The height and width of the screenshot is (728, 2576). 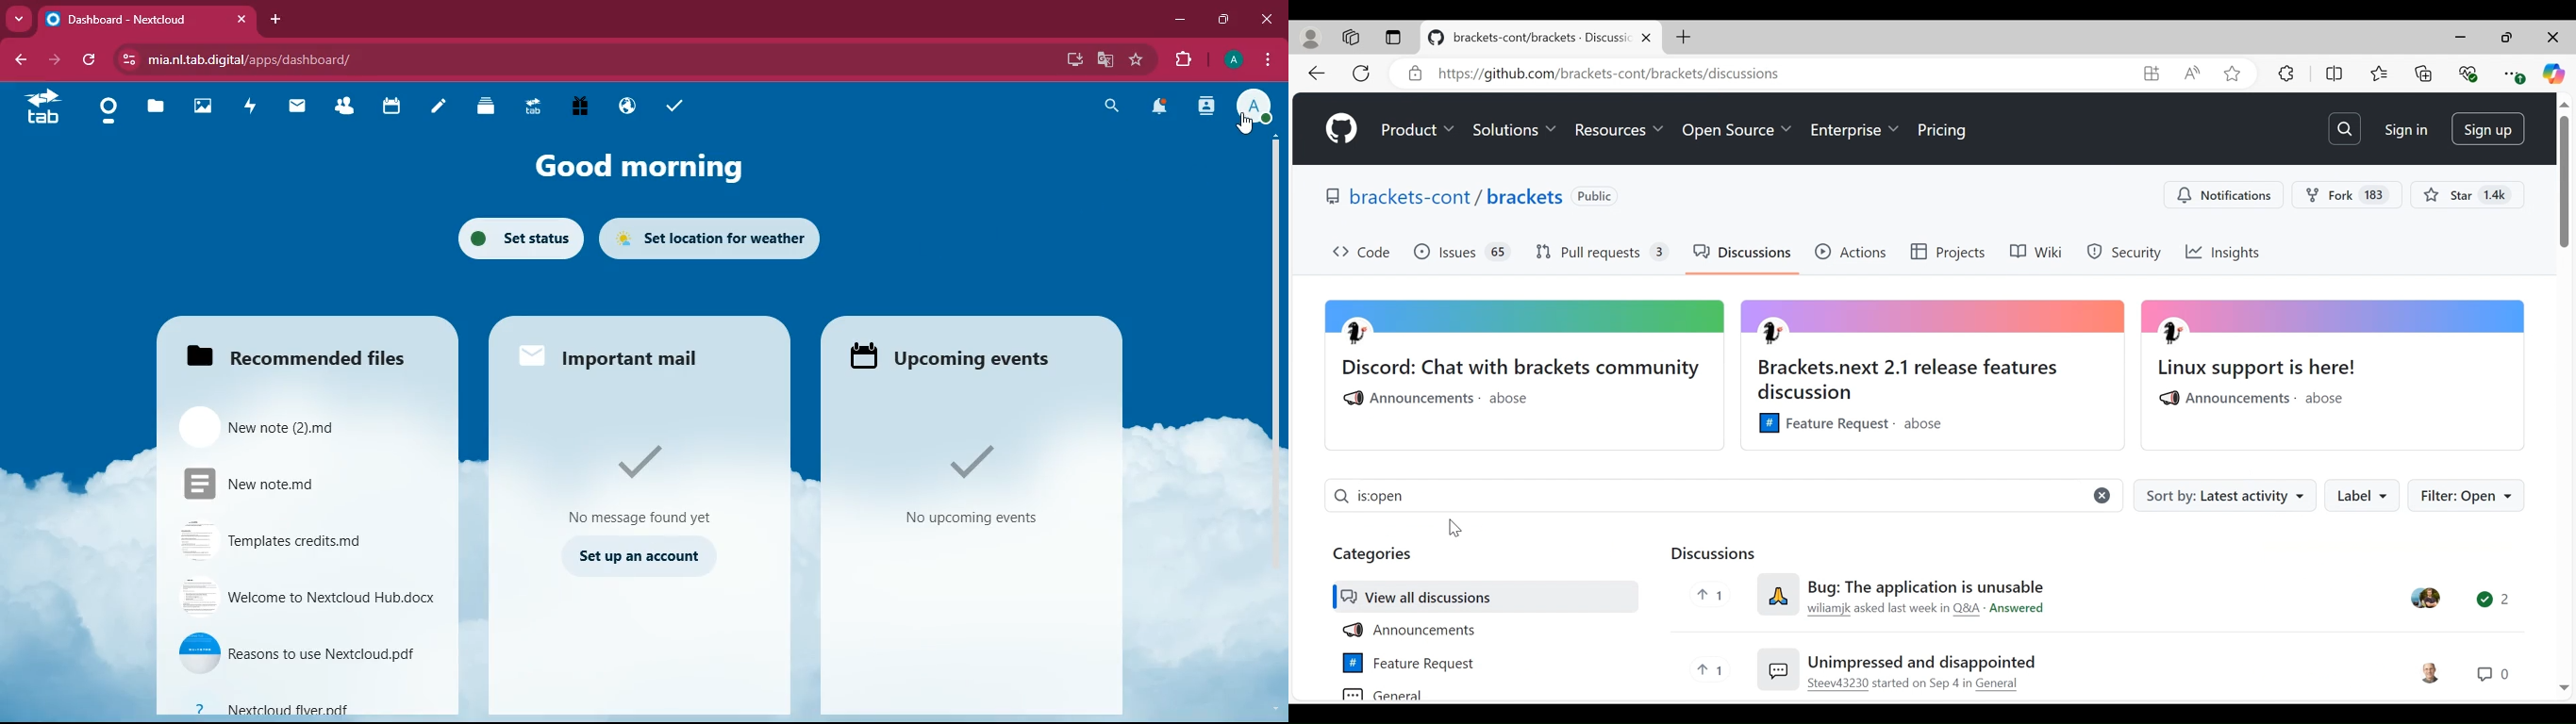 What do you see at coordinates (2151, 73) in the screenshot?
I see `Widget` at bounding box center [2151, 73].